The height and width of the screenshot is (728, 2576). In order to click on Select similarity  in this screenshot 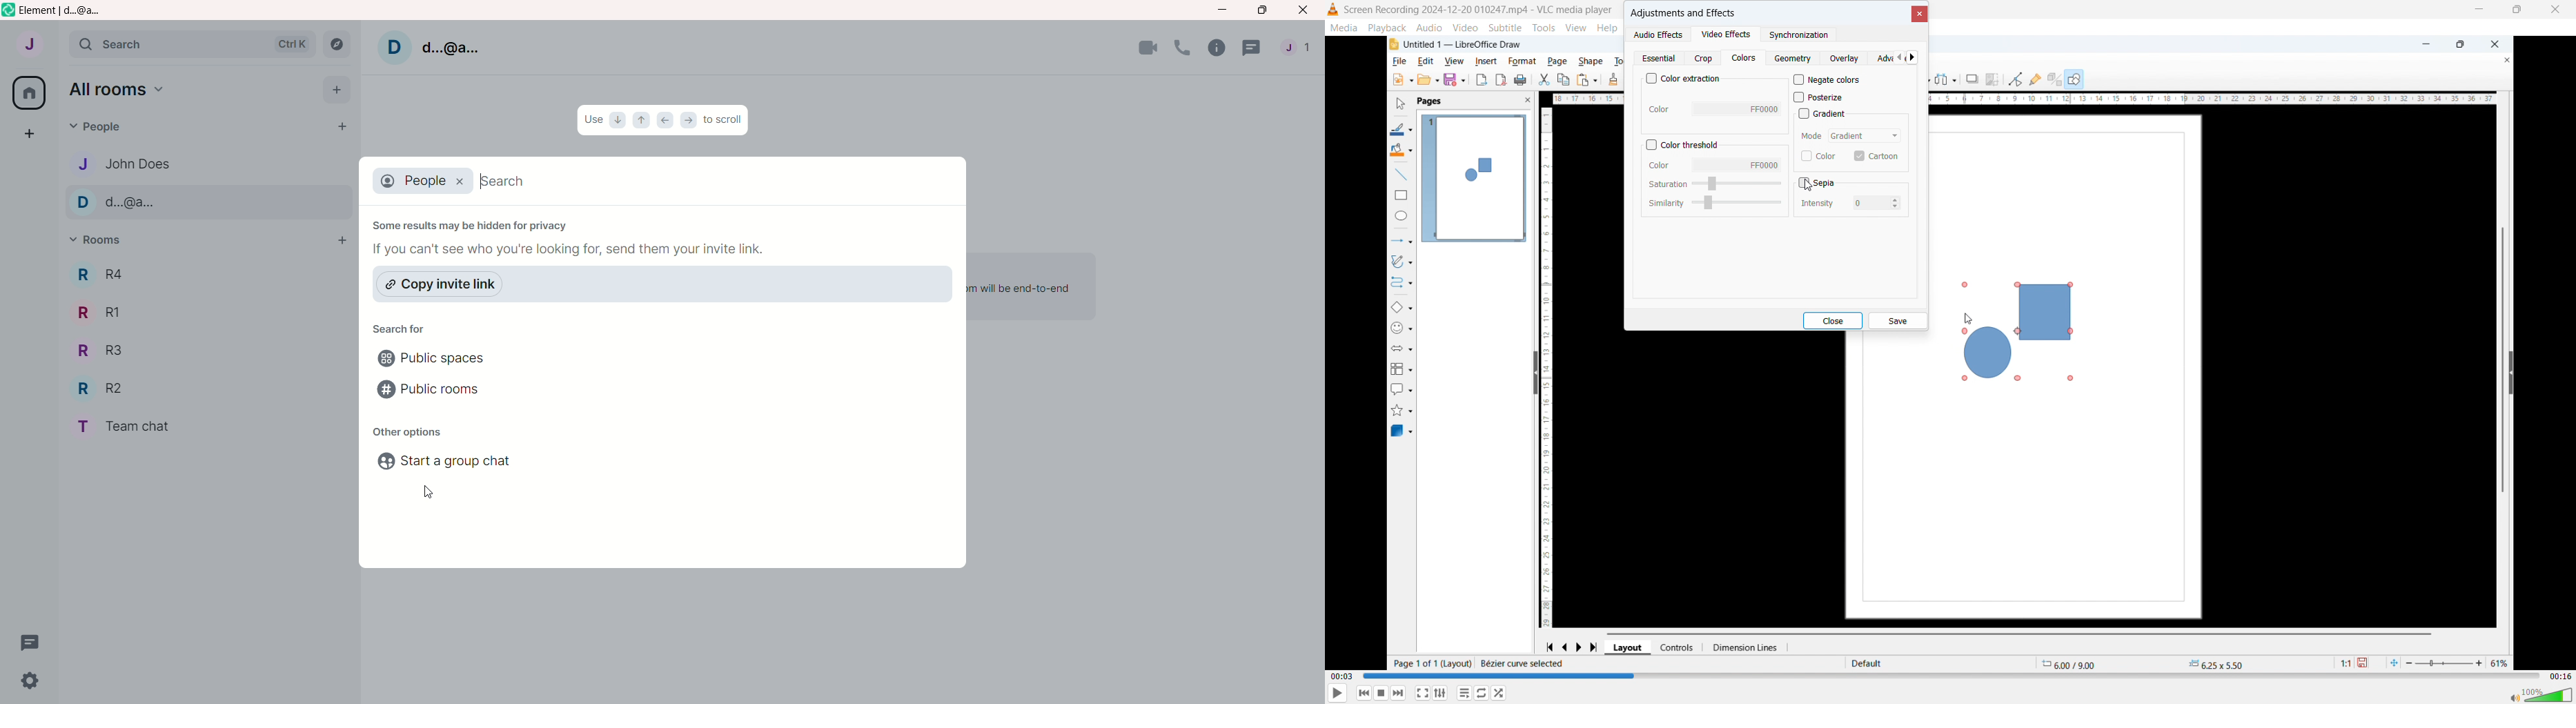, I will do `click(1737, 202)`.